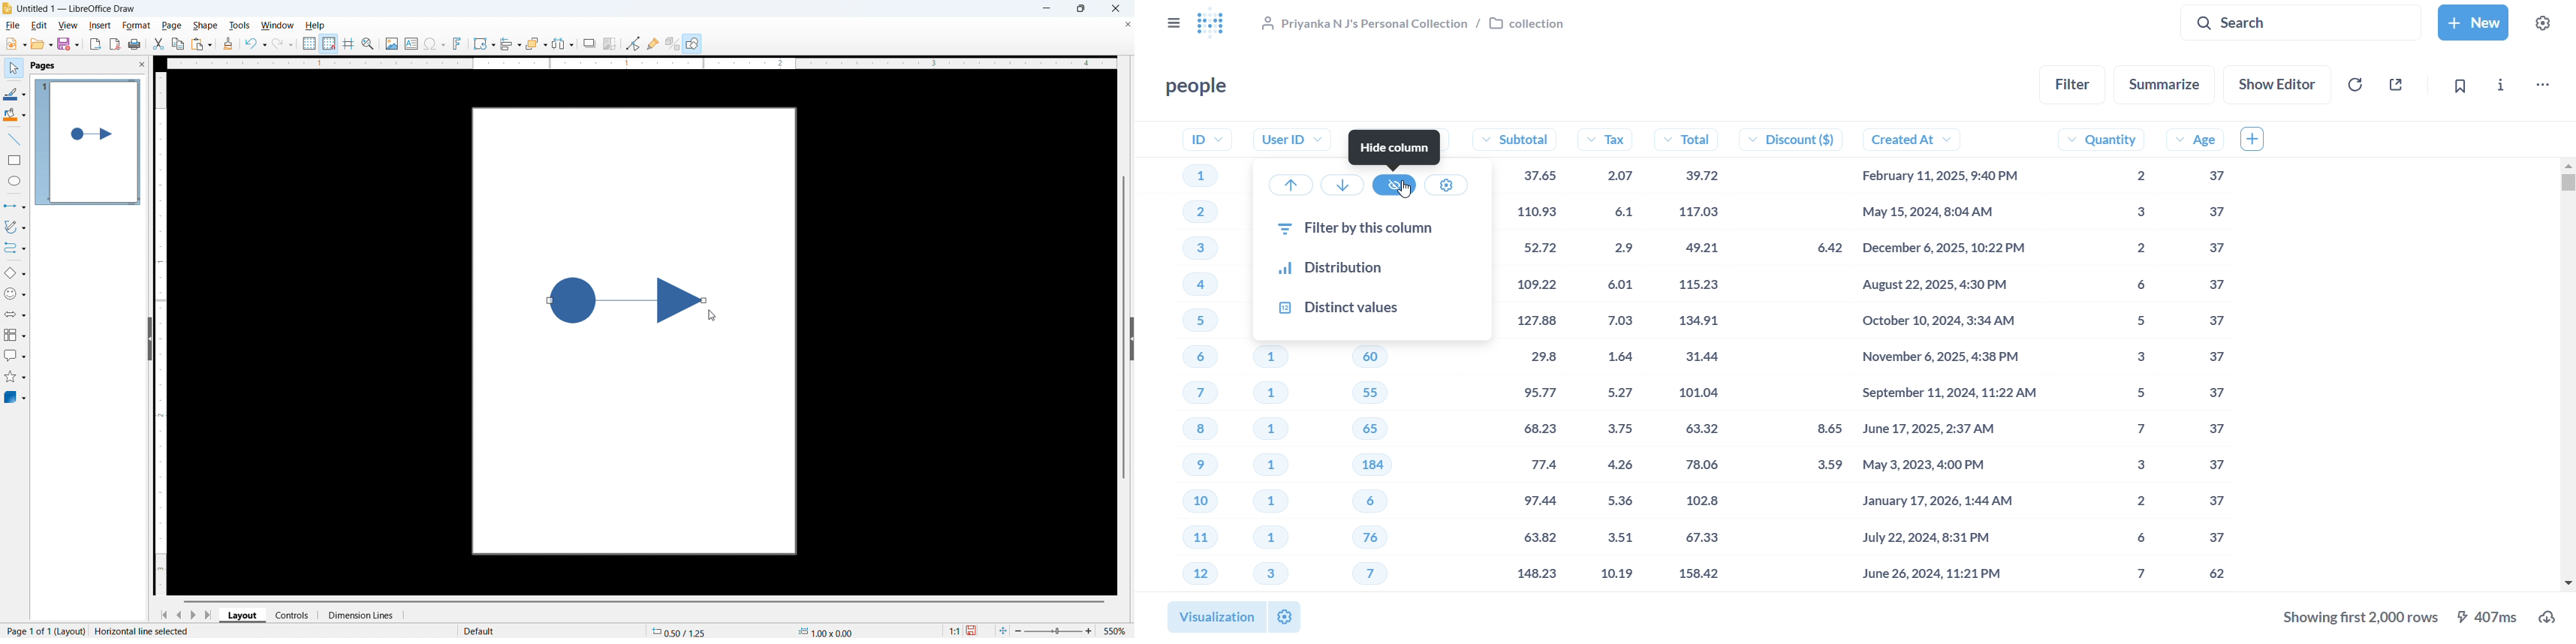 This screenshot has height=644, width=2576. Describe the element at coordinates (159, 44) in the screenshot. I see `Cut  ` at that location.